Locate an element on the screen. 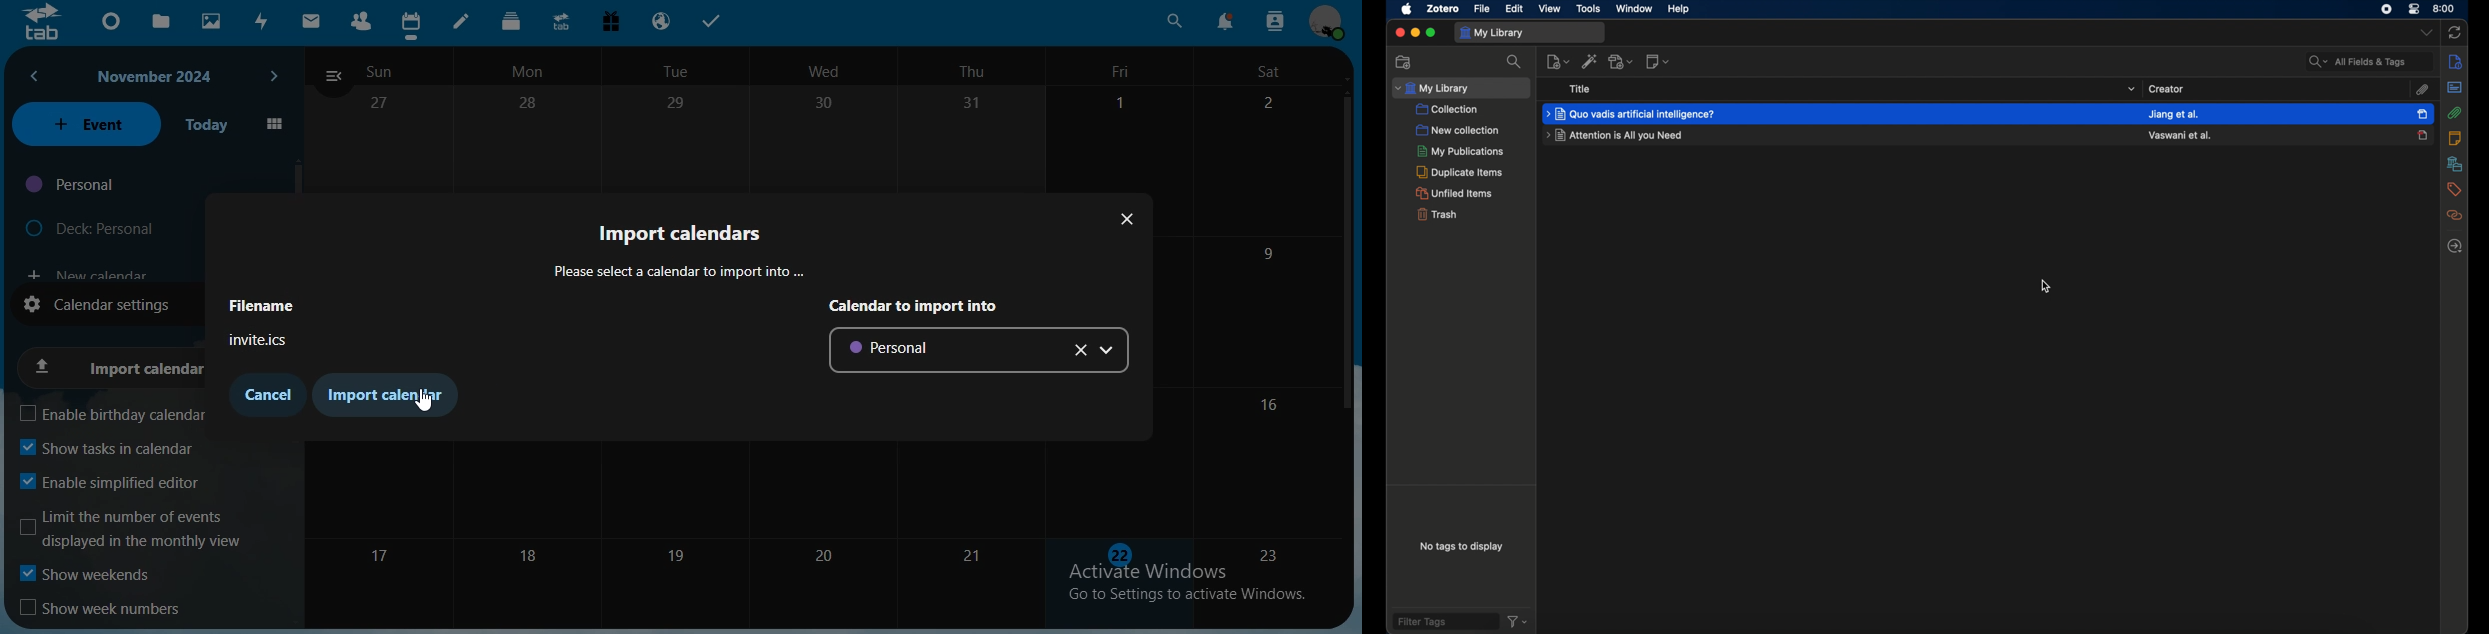  files is located at coordinates (166, 22).